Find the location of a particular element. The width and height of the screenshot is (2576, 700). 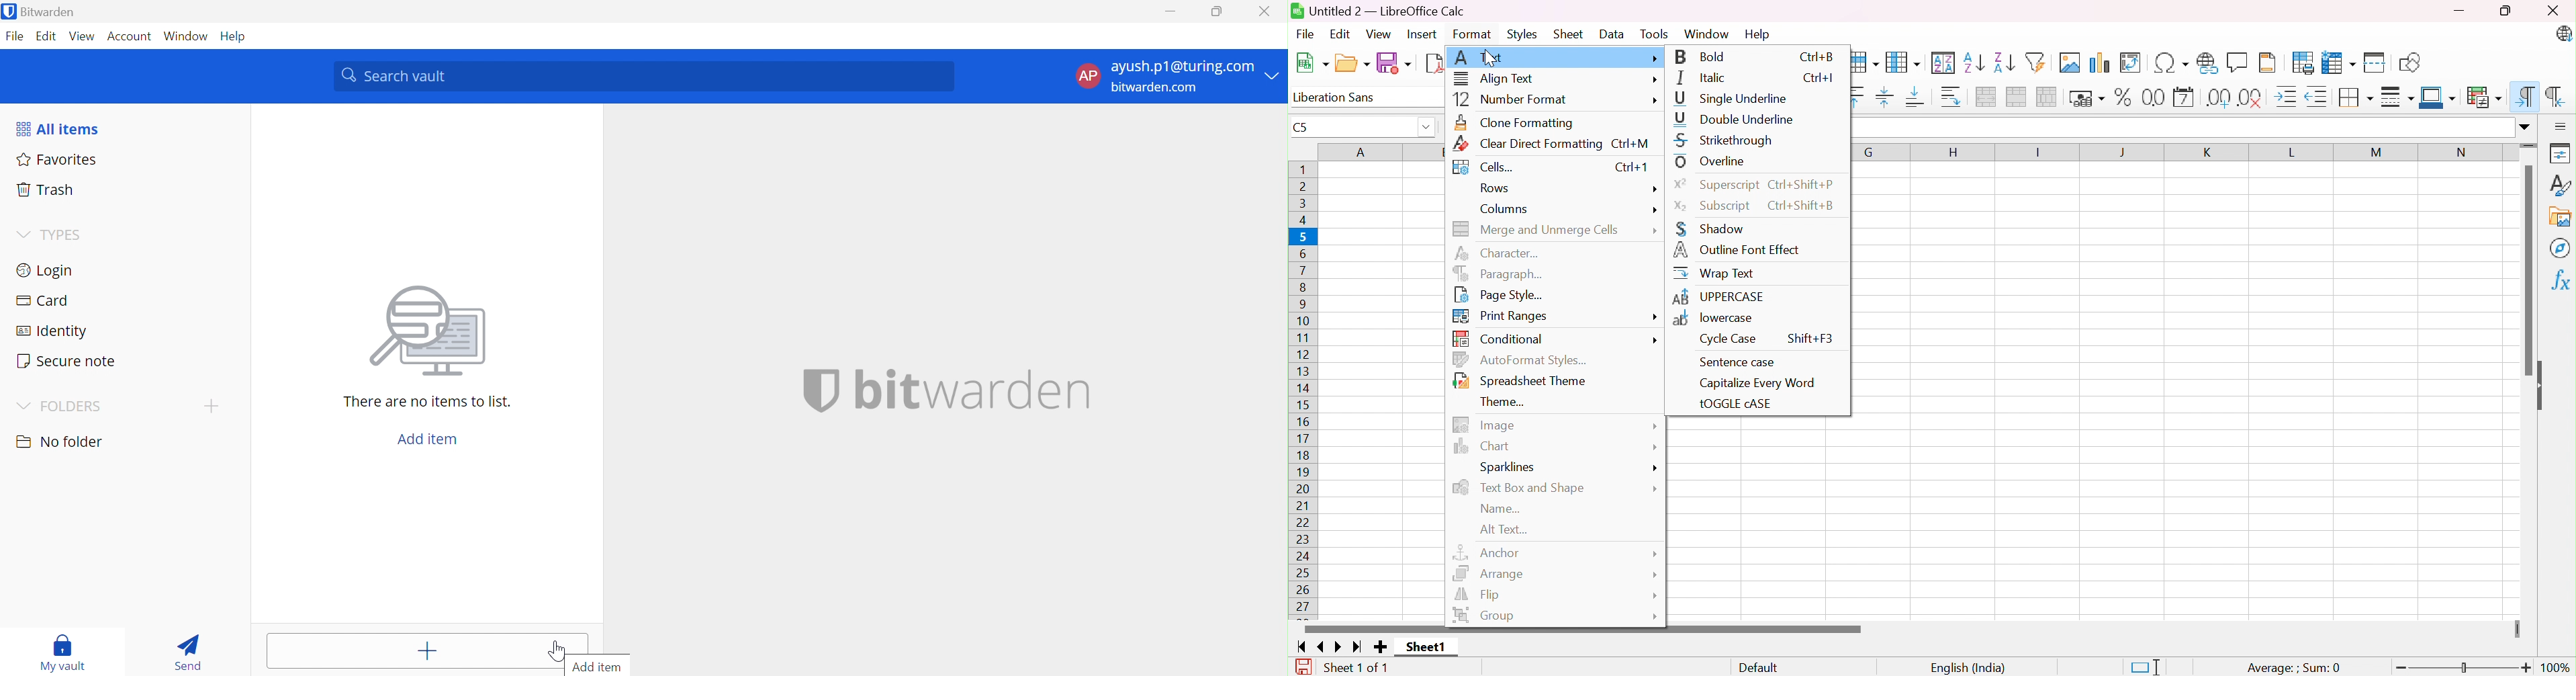

My vault is located at coordinates (62, 652).